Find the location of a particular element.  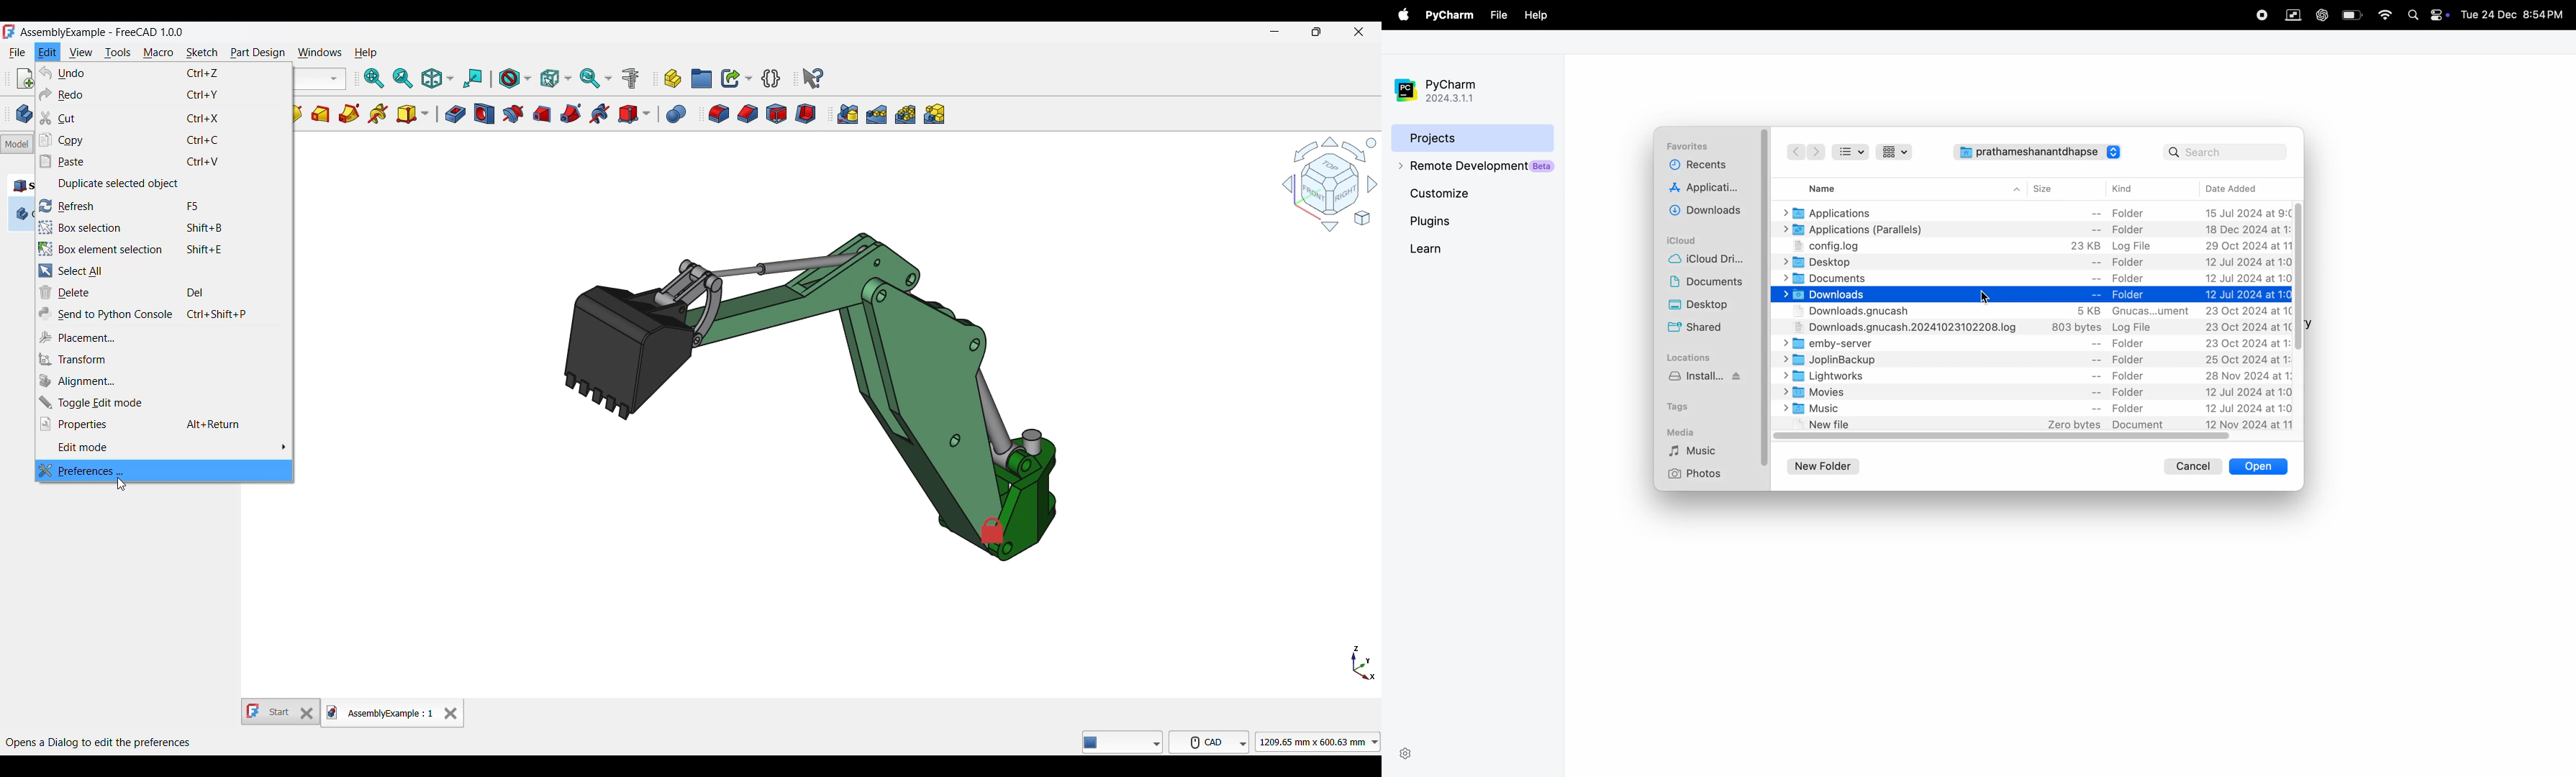

Toggle edit mode is located at coordinates (164, 402).